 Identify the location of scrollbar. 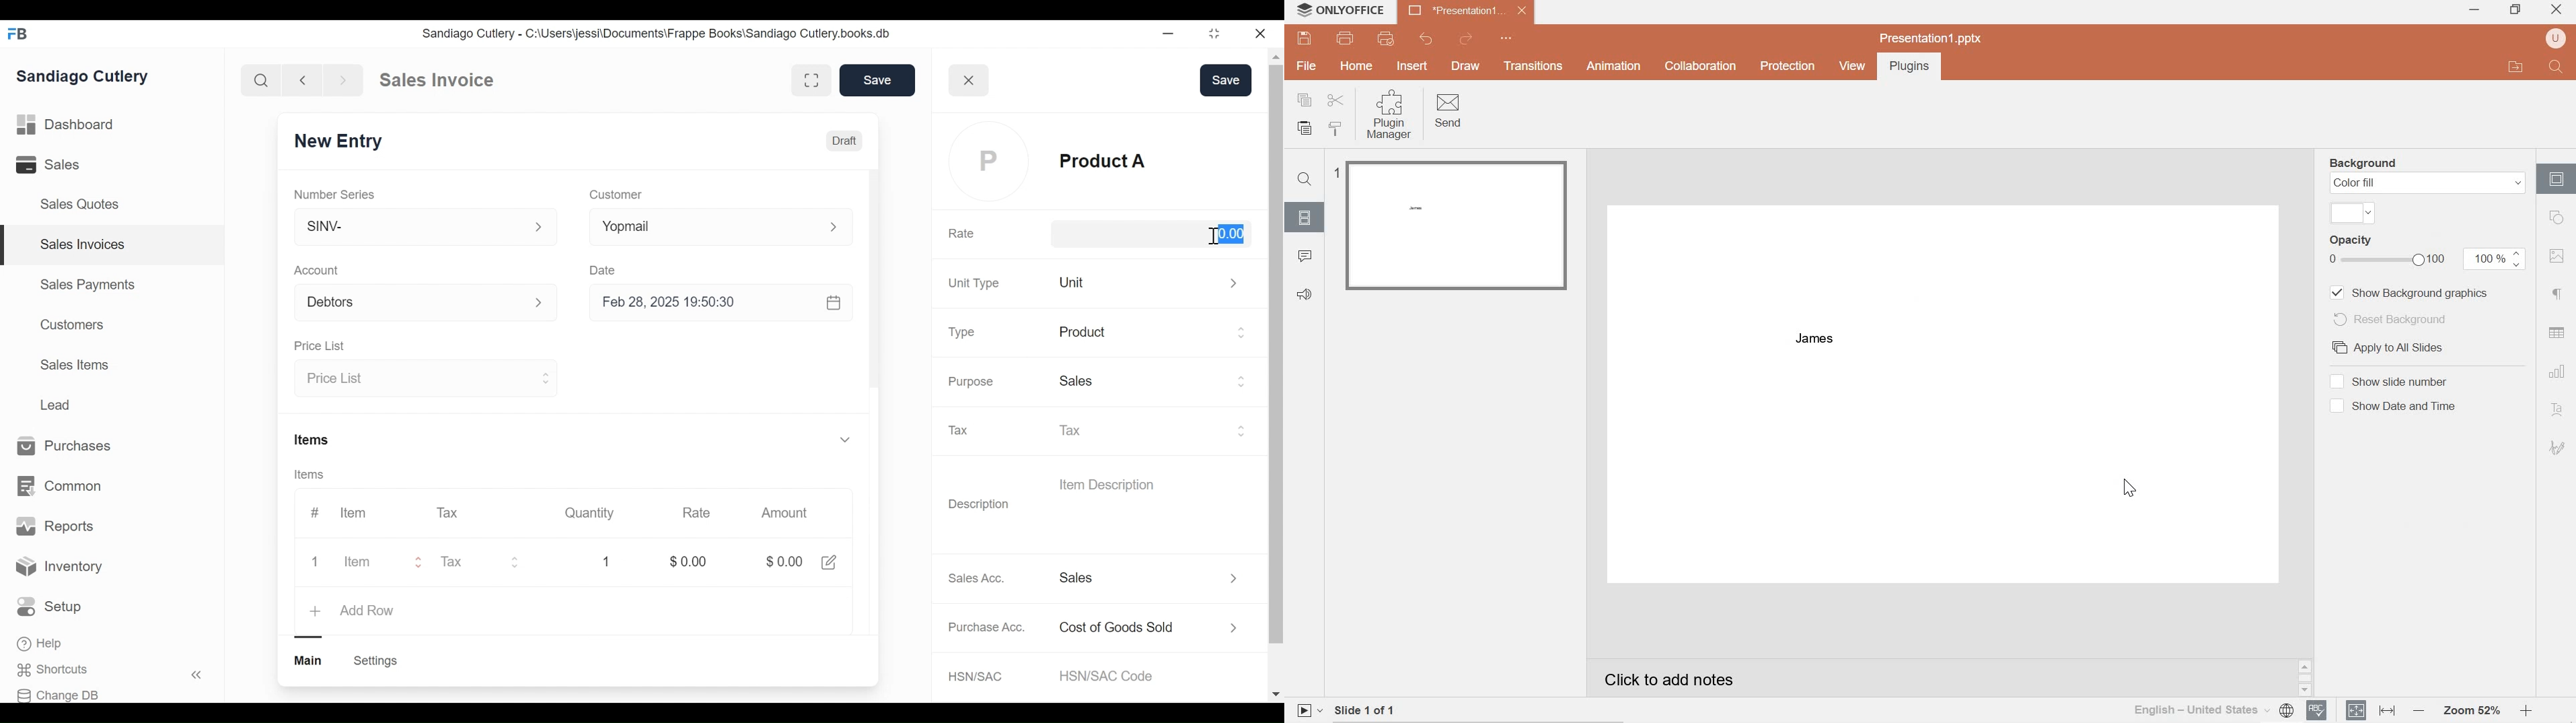
(872, 276).